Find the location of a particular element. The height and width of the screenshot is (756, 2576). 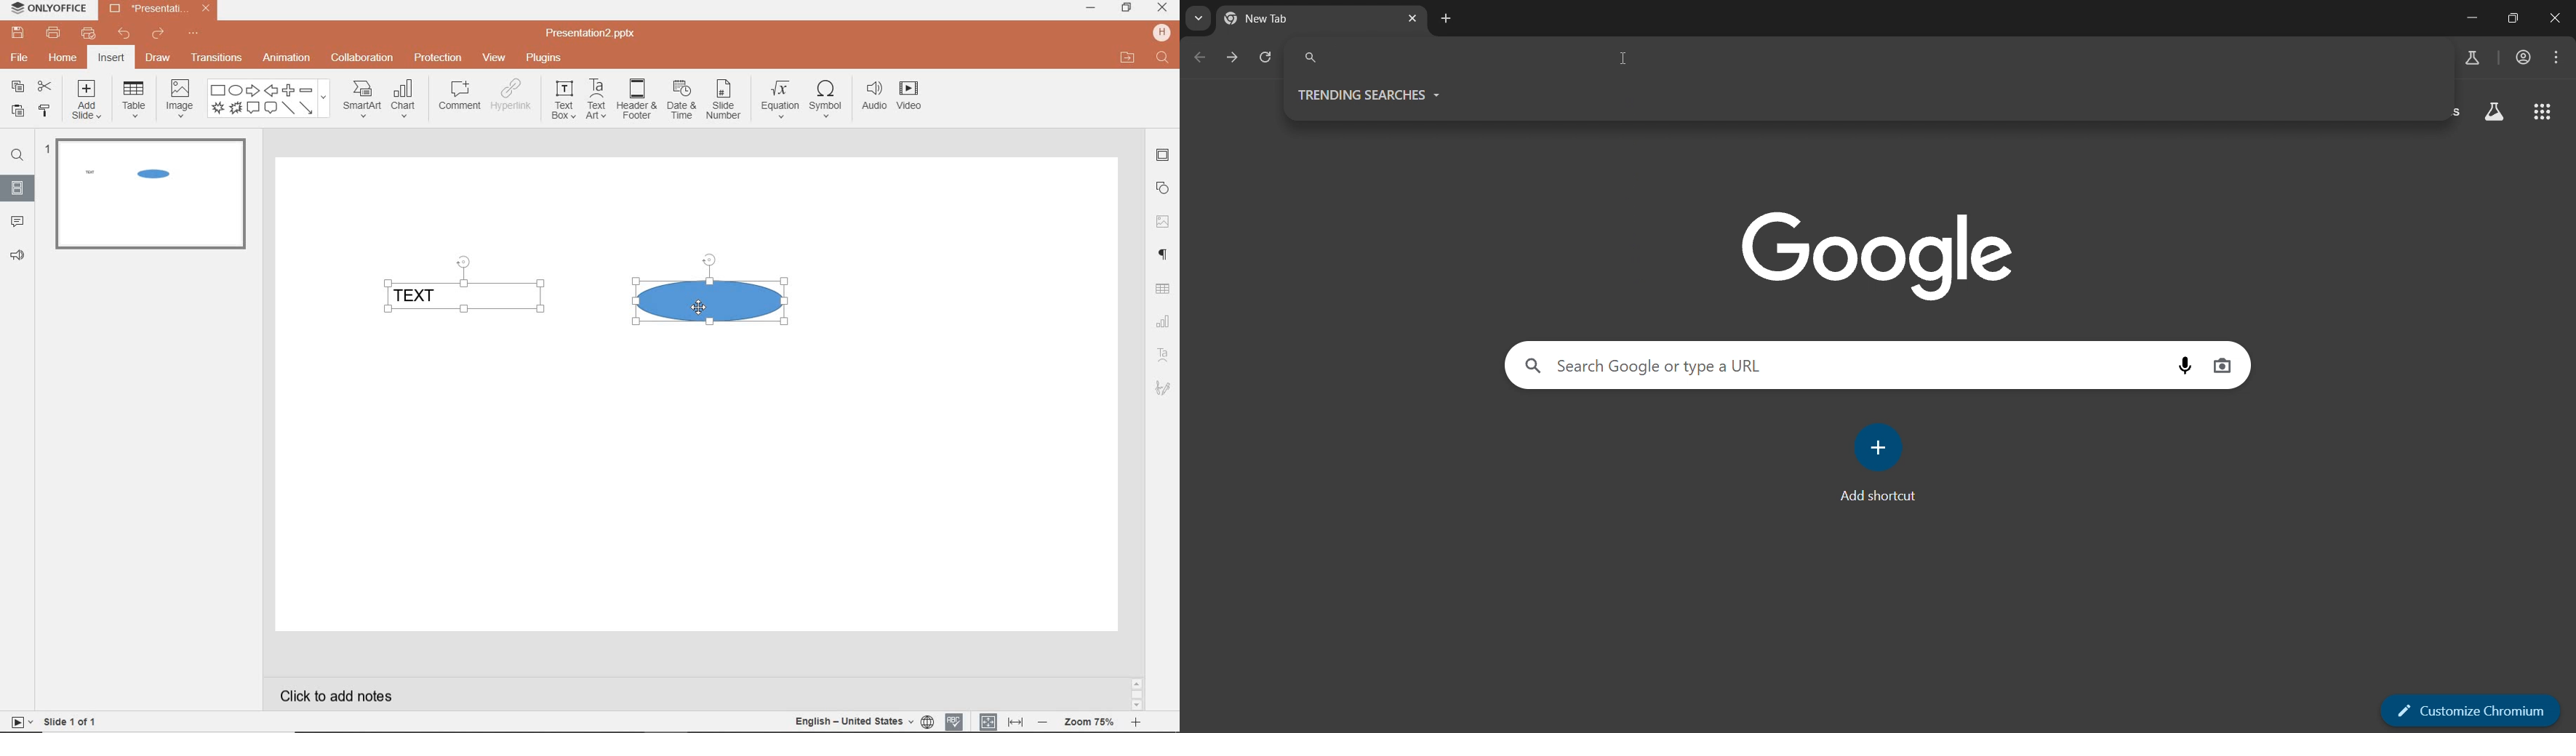

audio is located at coordinates (871, 99).